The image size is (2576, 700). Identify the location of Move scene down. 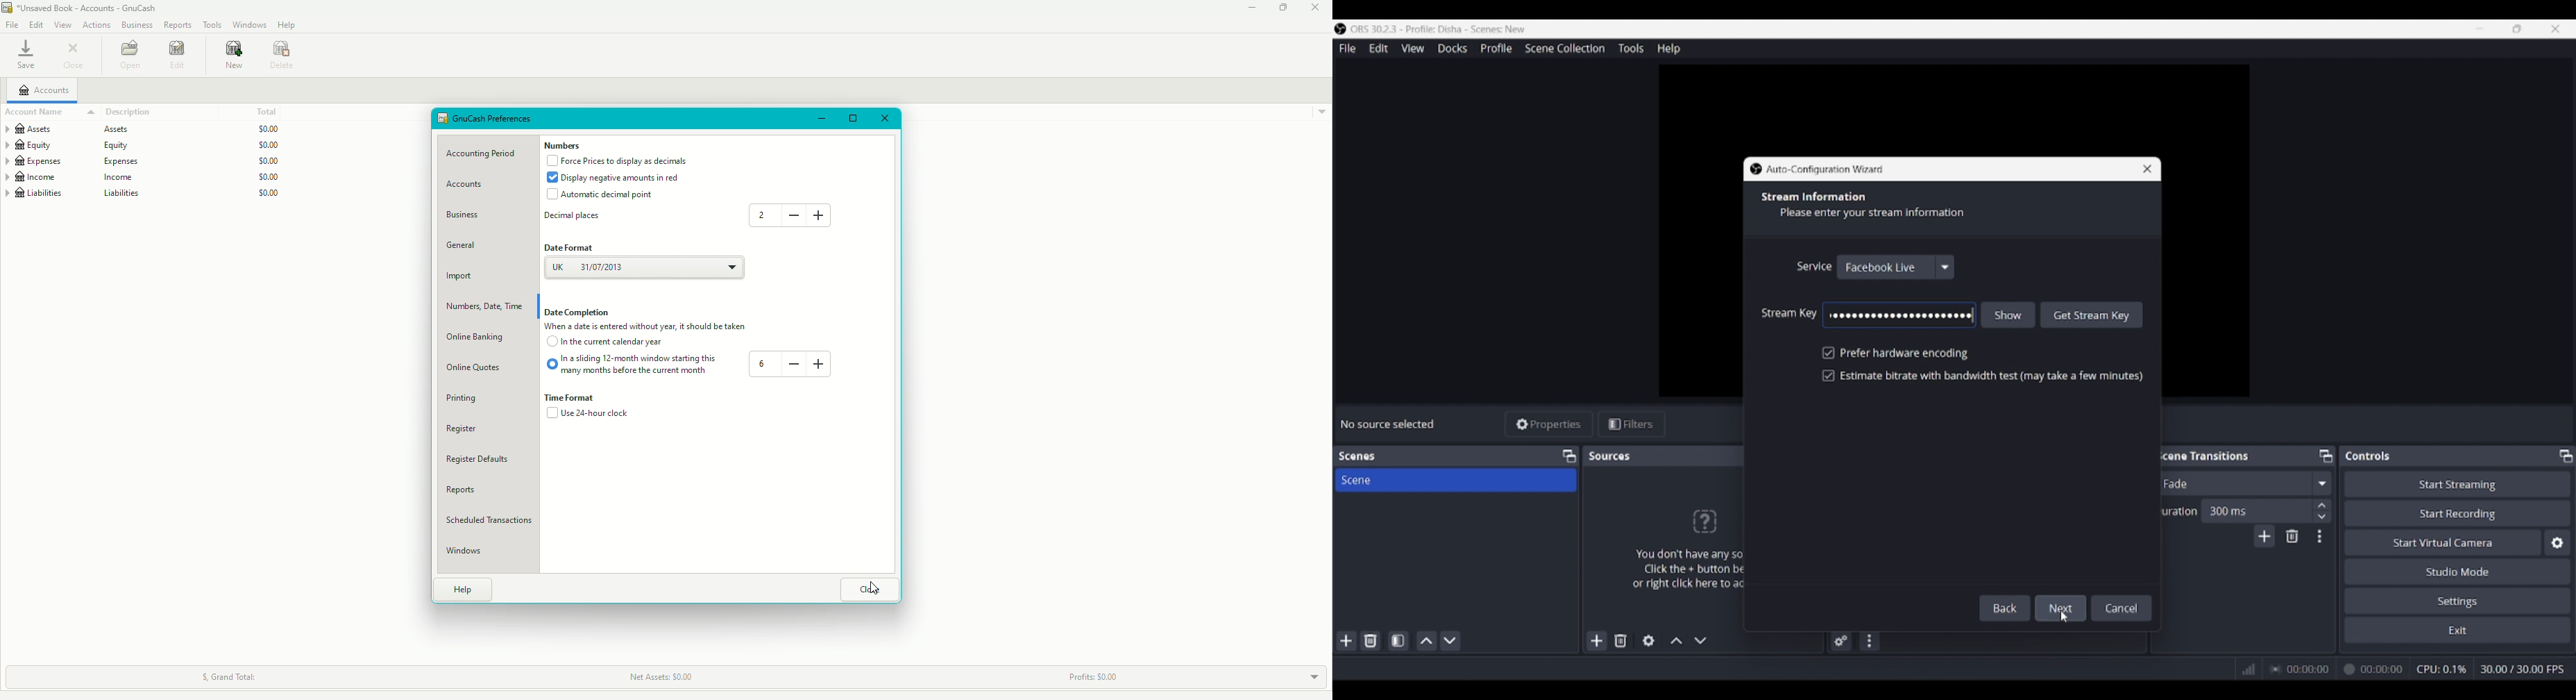
(1450, 641).